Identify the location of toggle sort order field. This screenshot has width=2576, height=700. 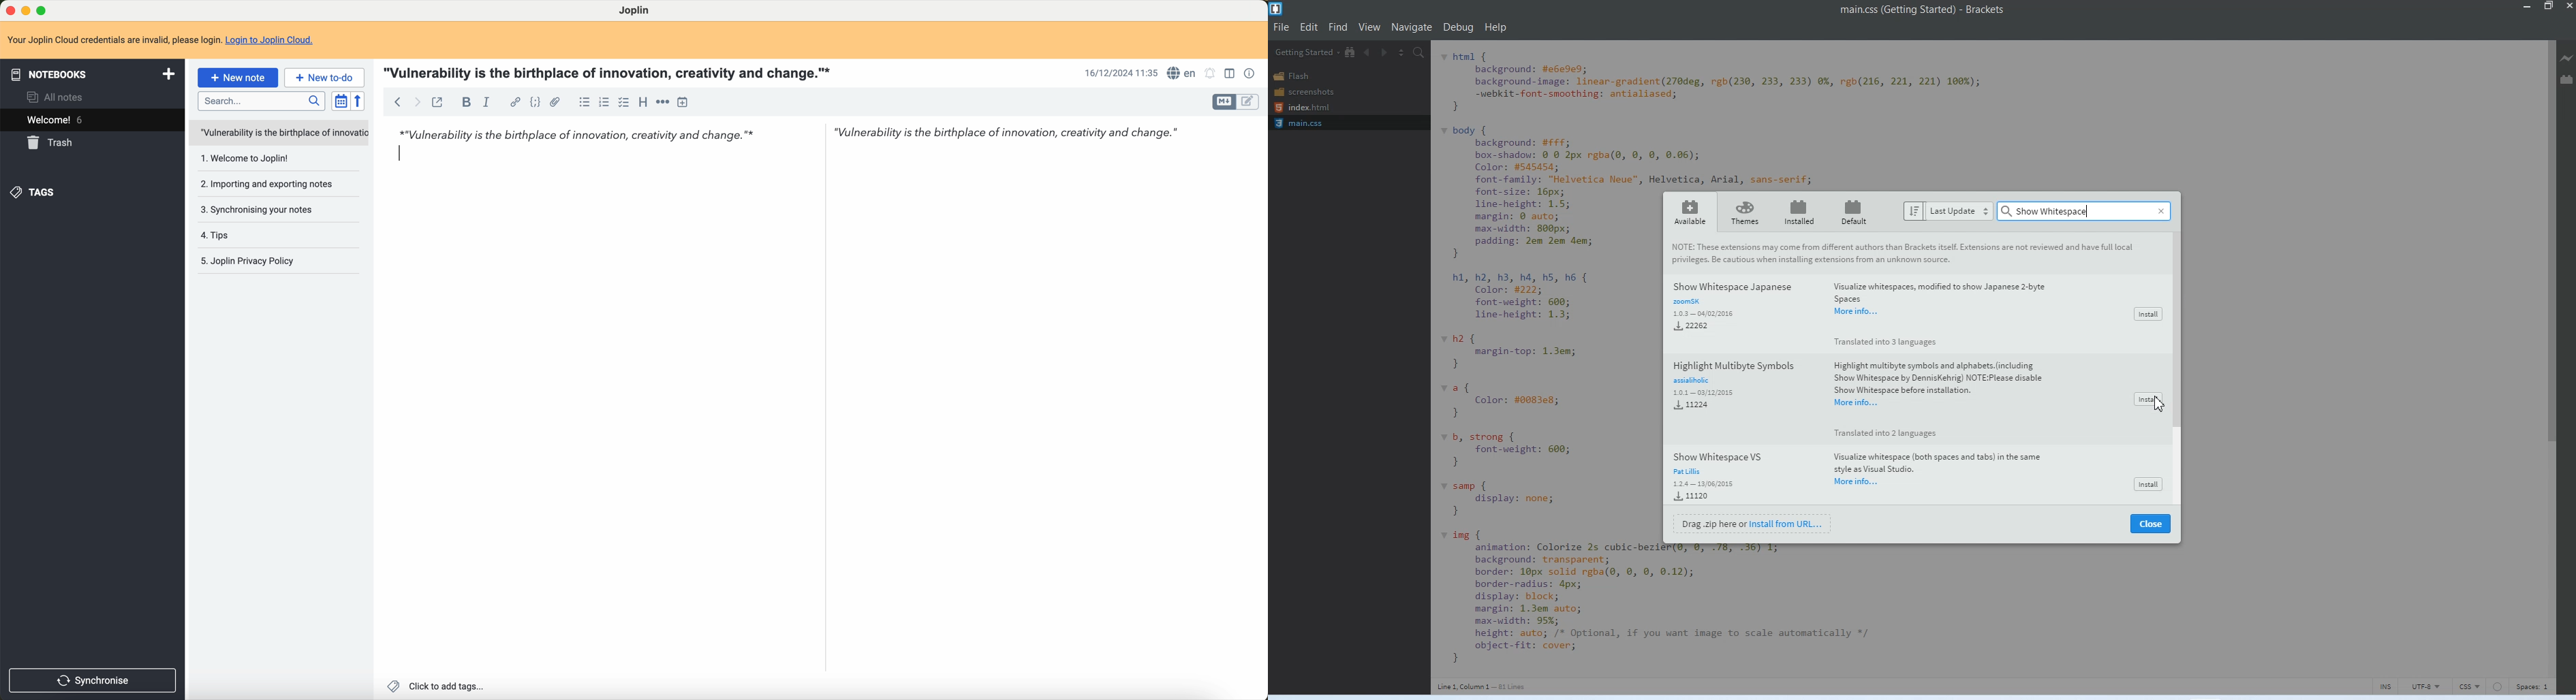
(339, 102).